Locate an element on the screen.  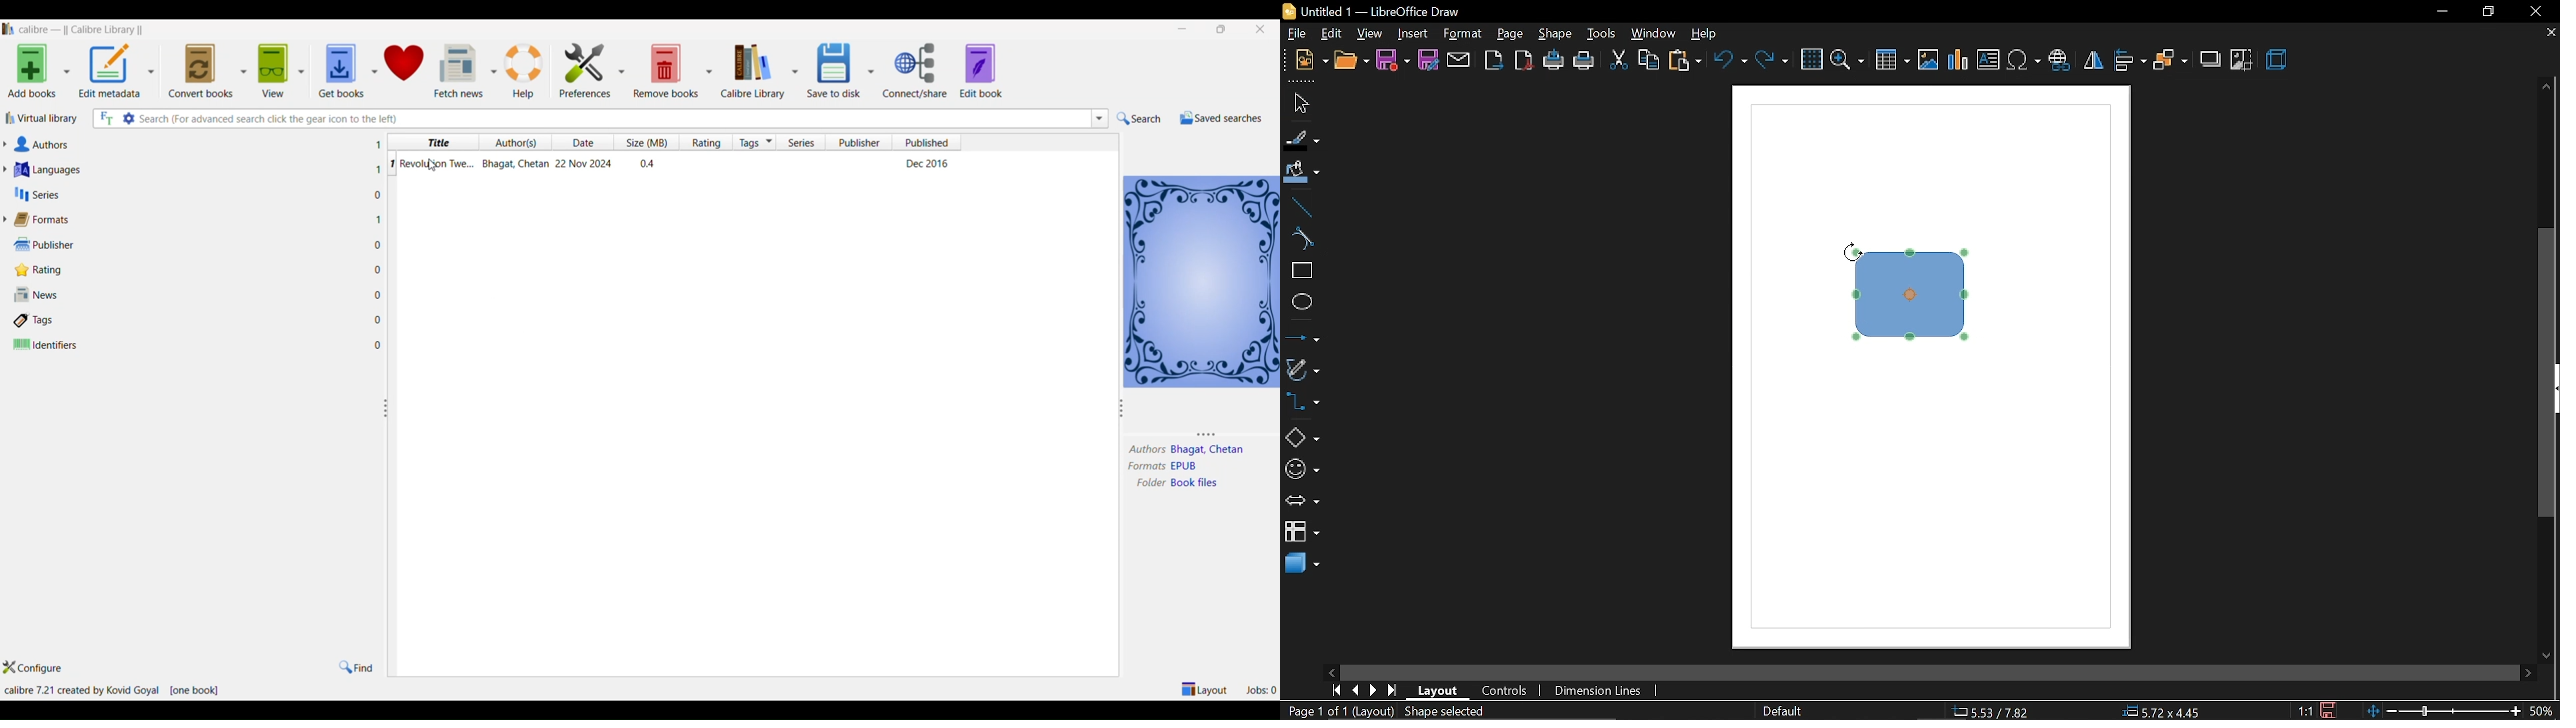
lines and arrows is located at coordinates (1302, 339).